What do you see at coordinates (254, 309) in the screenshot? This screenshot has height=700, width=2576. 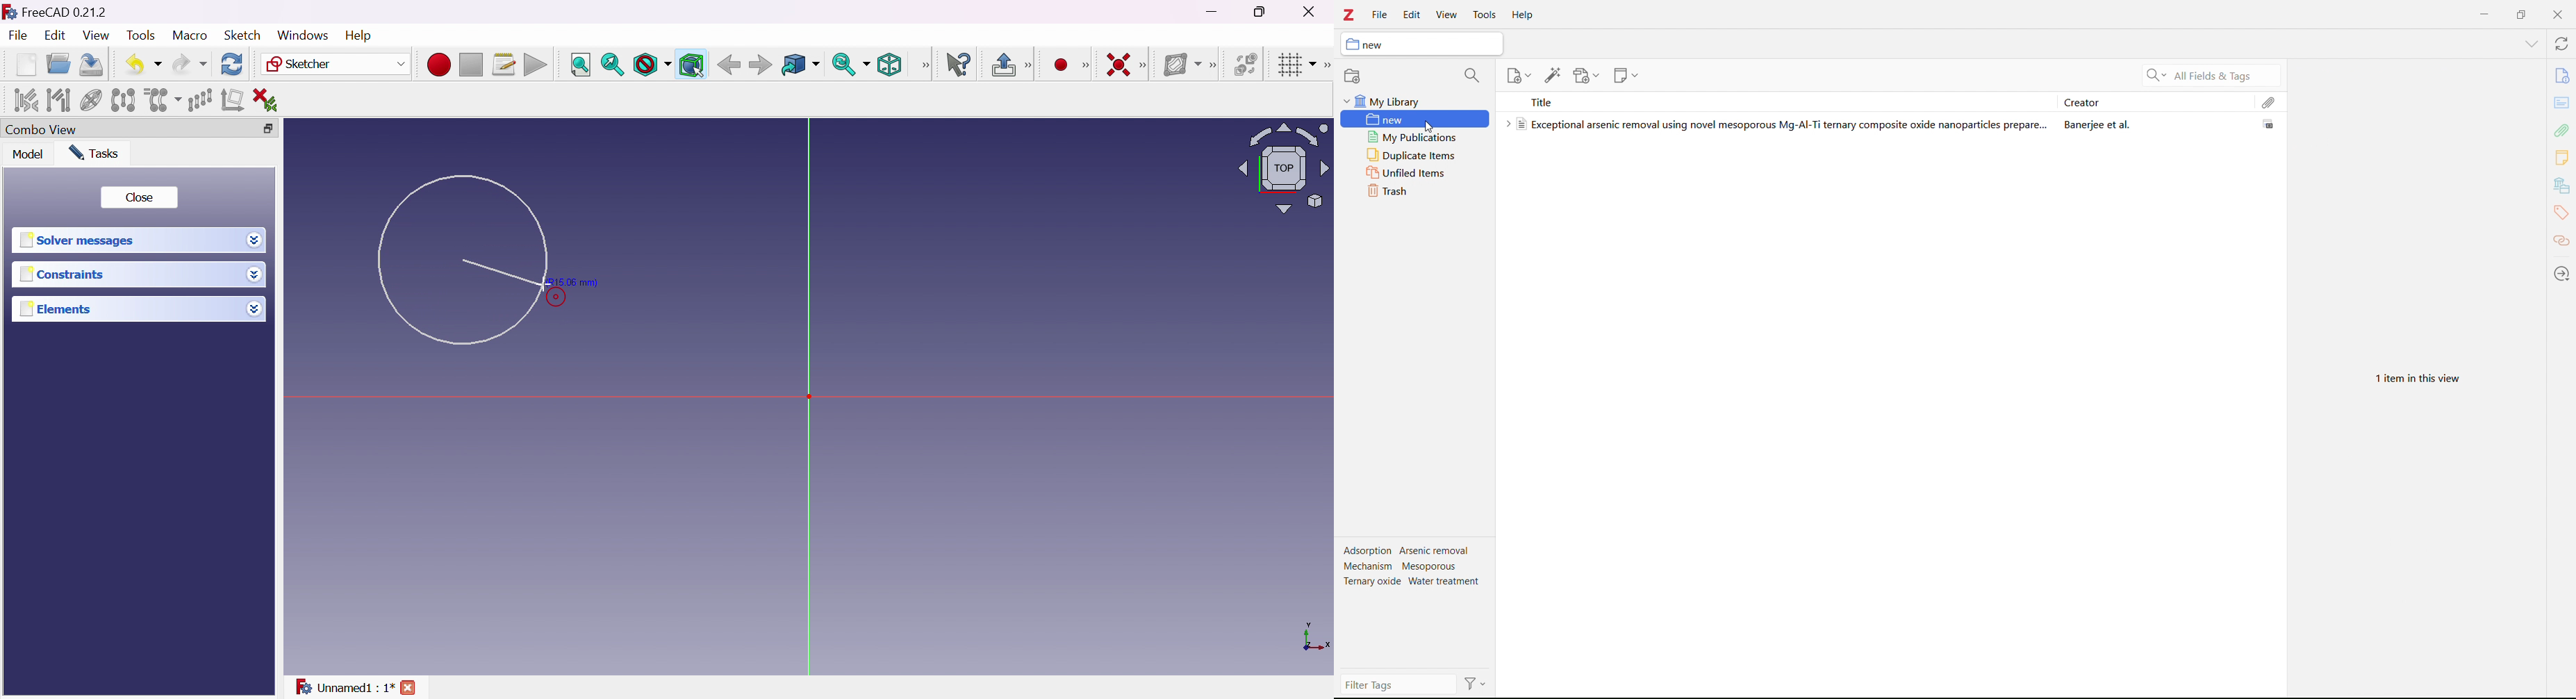 I see `Drop down` at bounding box center [254, 309].